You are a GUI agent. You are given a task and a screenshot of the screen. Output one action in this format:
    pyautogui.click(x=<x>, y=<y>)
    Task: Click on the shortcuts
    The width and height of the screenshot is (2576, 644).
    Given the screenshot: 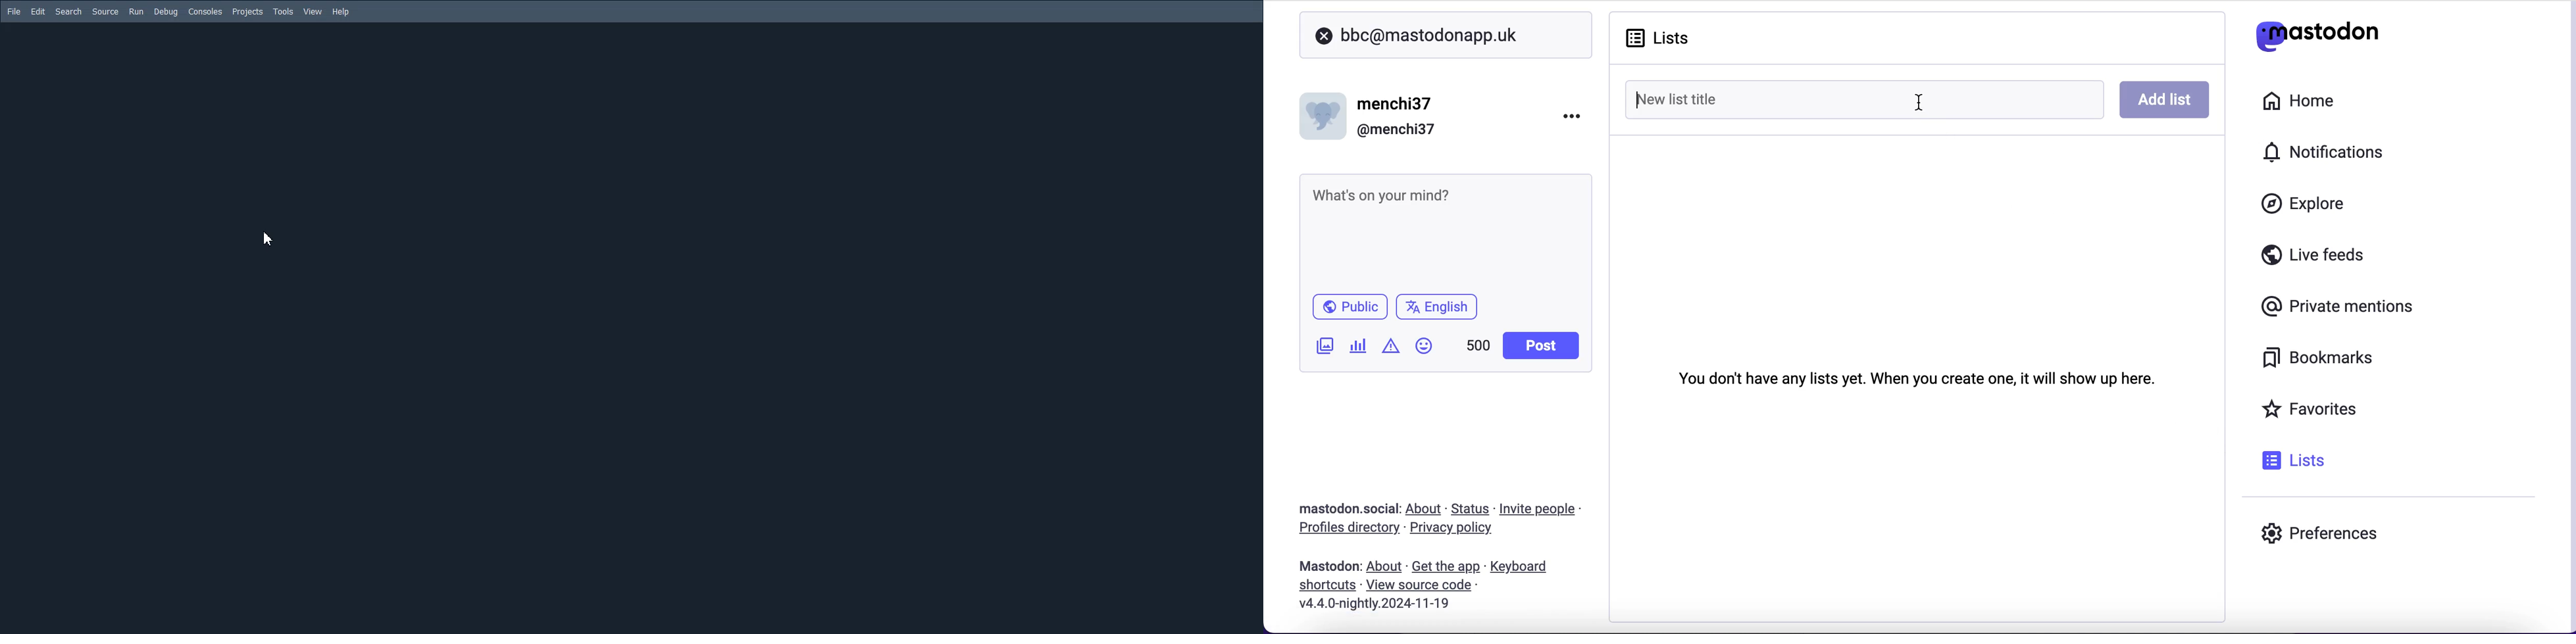 What is the action you would take?
    pyautogui.click(x=1324, y=586)
    